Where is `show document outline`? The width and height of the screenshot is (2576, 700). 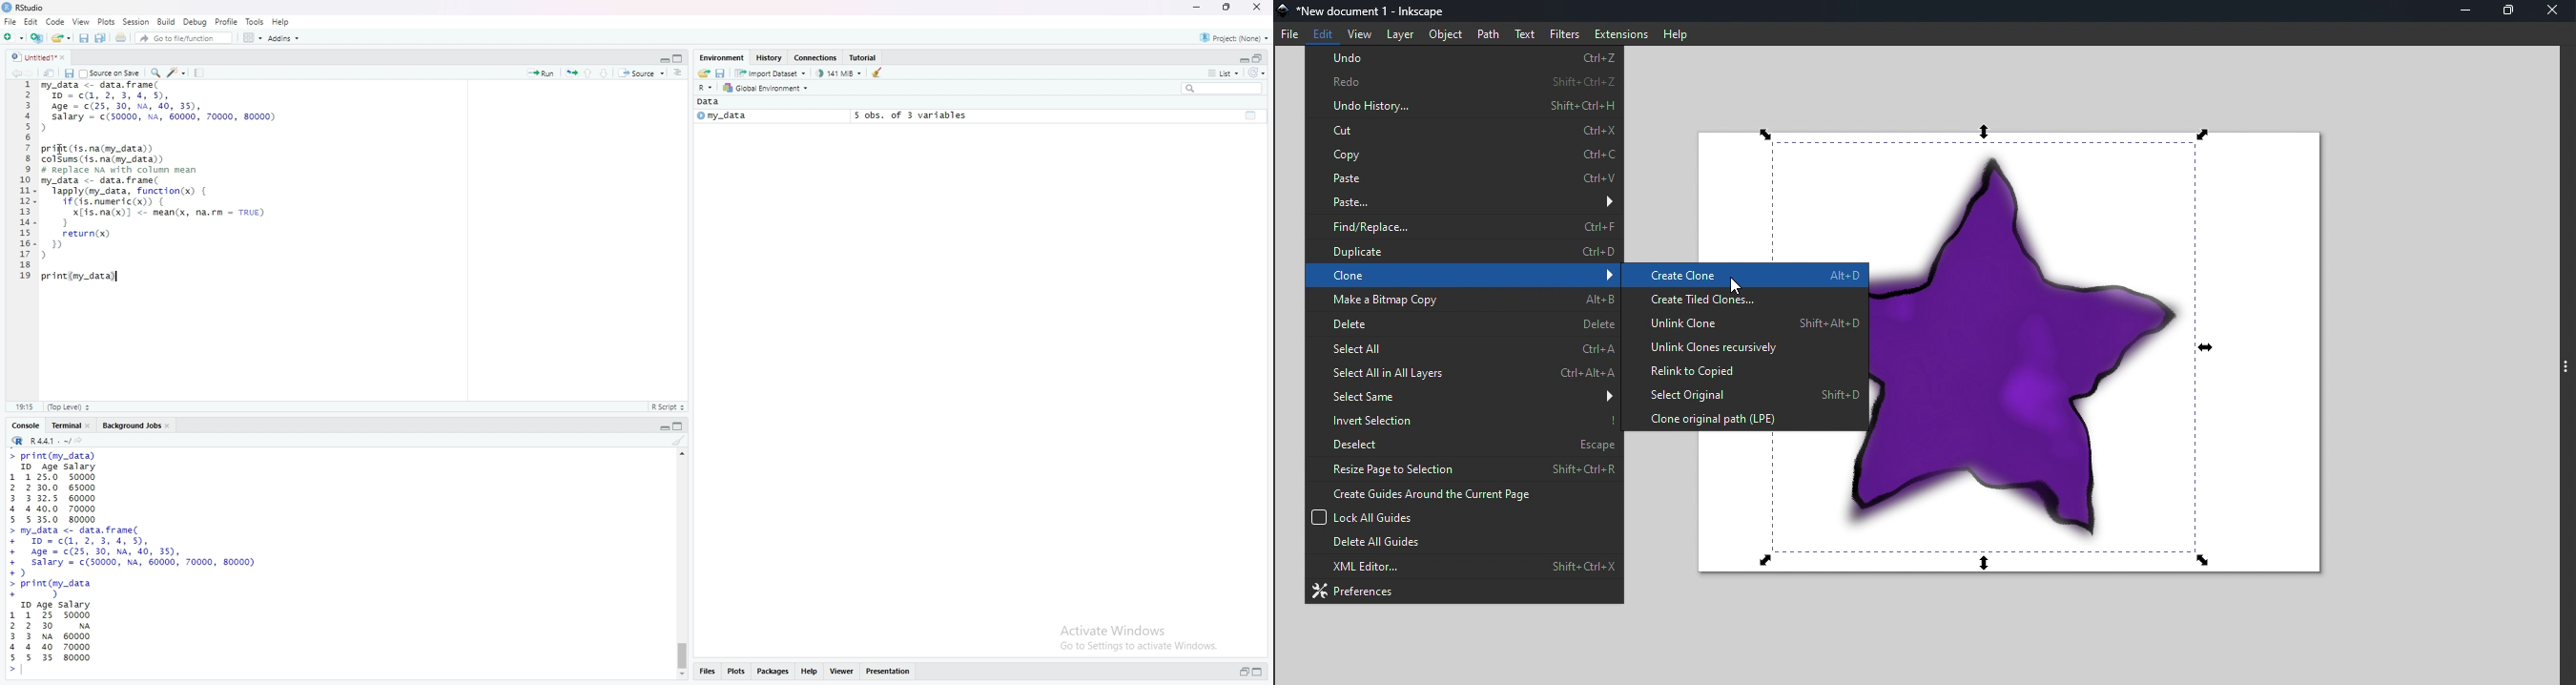 show document outline is located at coordinates (679, 74).